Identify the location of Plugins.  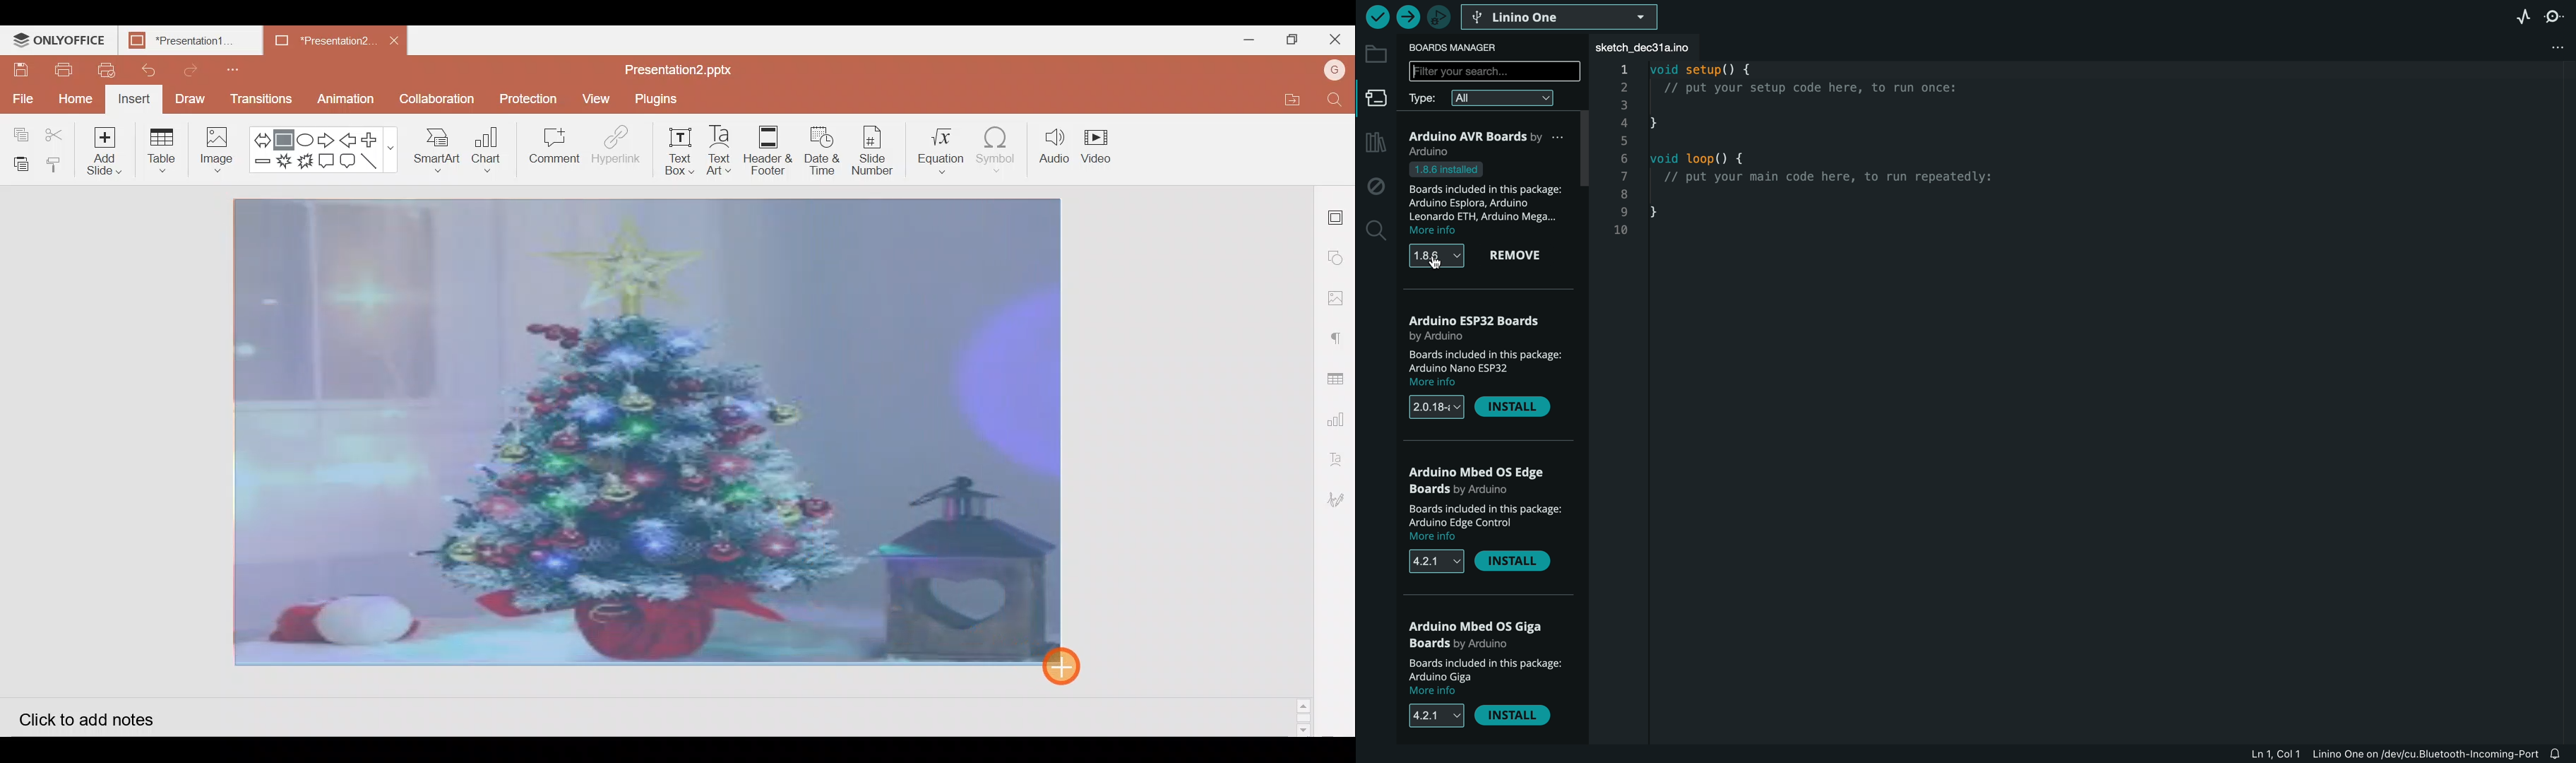
(661, 99).